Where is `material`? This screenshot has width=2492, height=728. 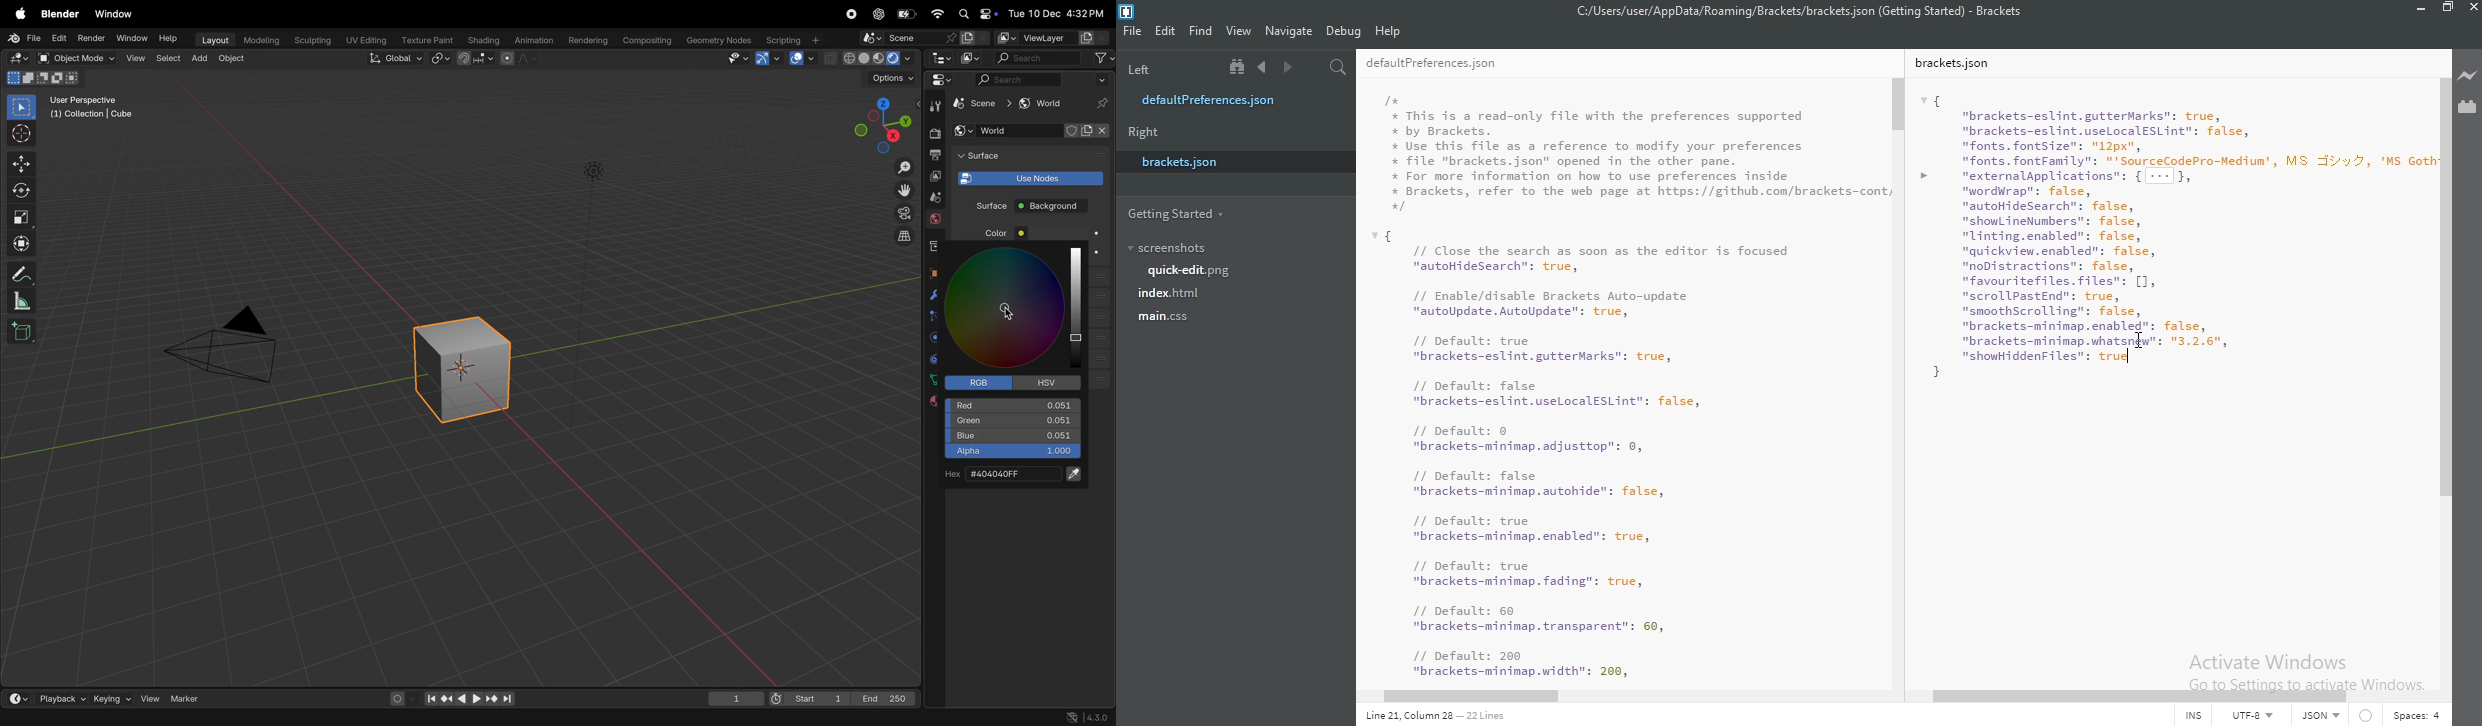
material is located at coordinates (928, 402).